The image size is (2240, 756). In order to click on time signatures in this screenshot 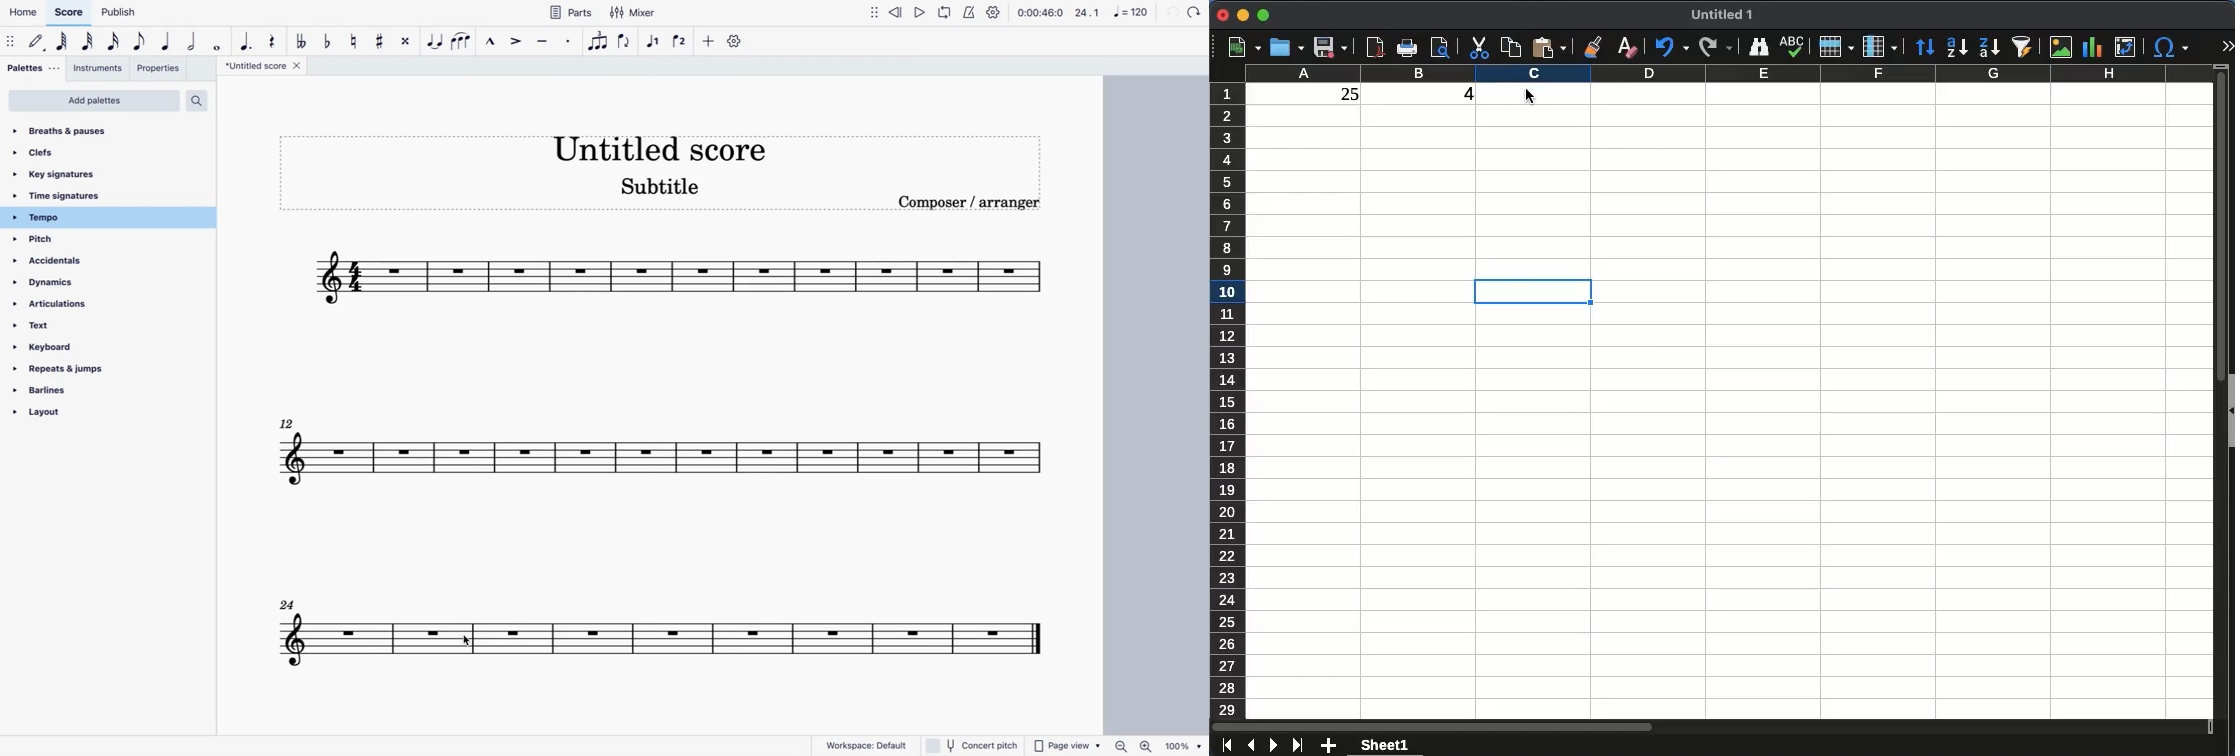, I will do `click(65, 197)`.